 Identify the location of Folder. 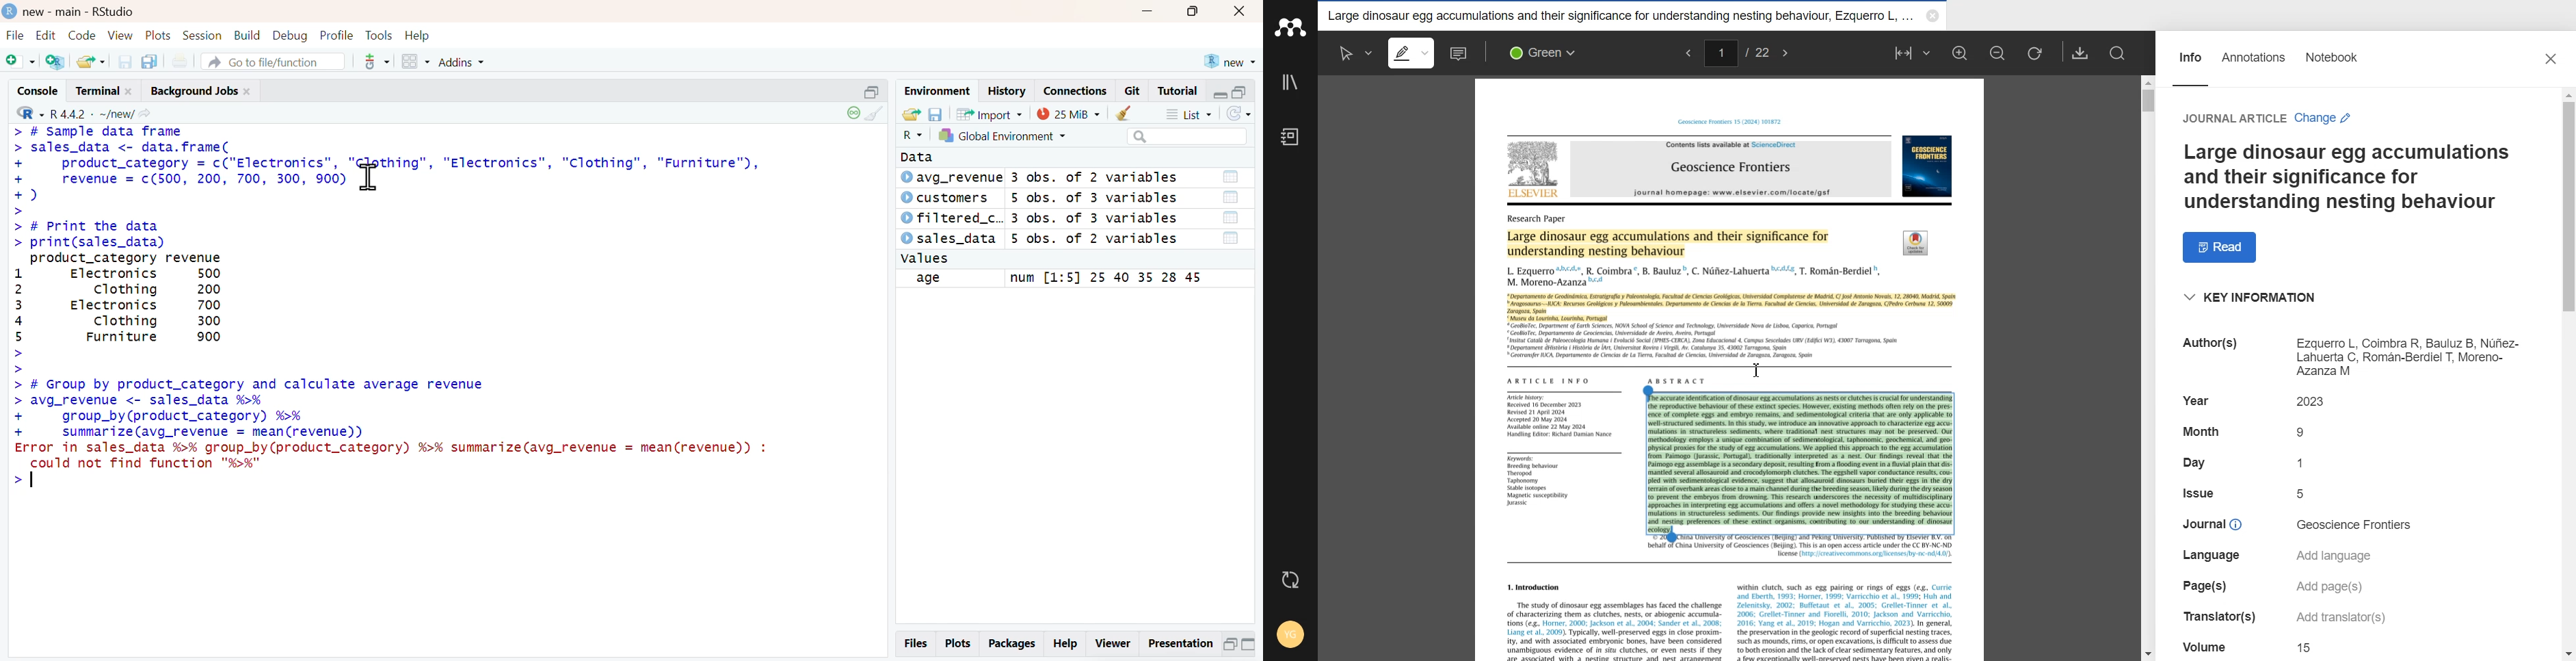
(1619, 16).